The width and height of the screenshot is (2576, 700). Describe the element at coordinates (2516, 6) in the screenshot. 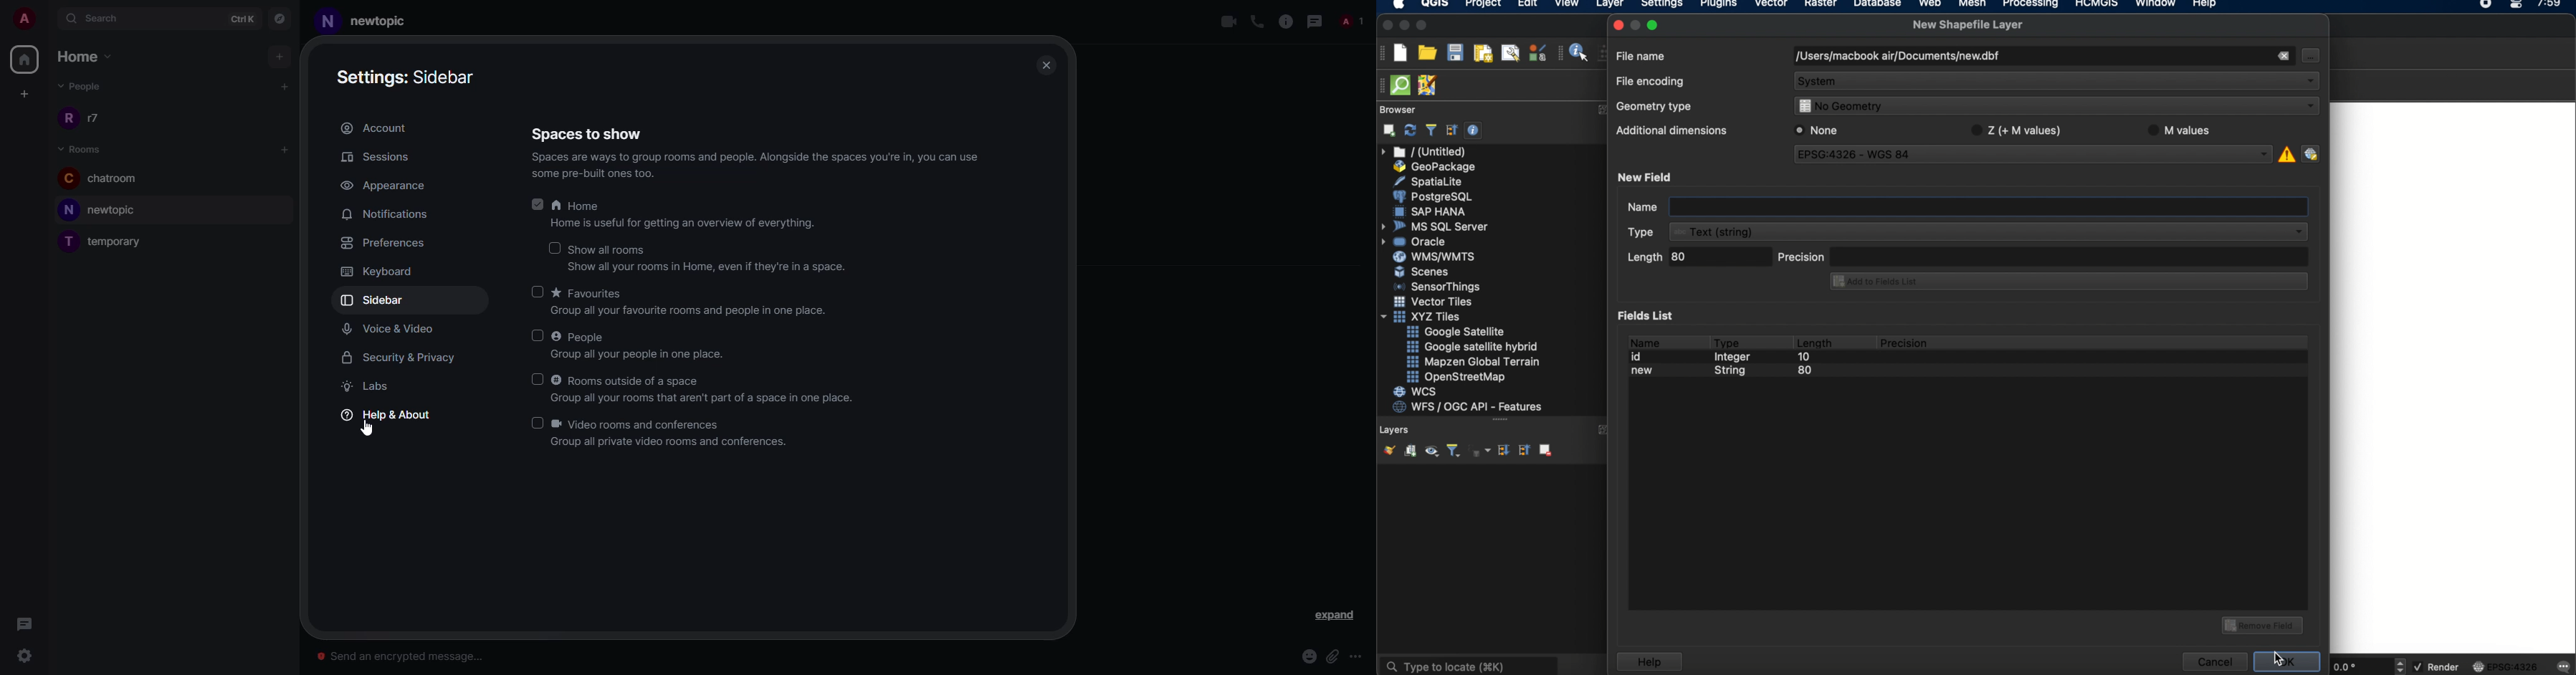

I see `control center macOS` at that location.